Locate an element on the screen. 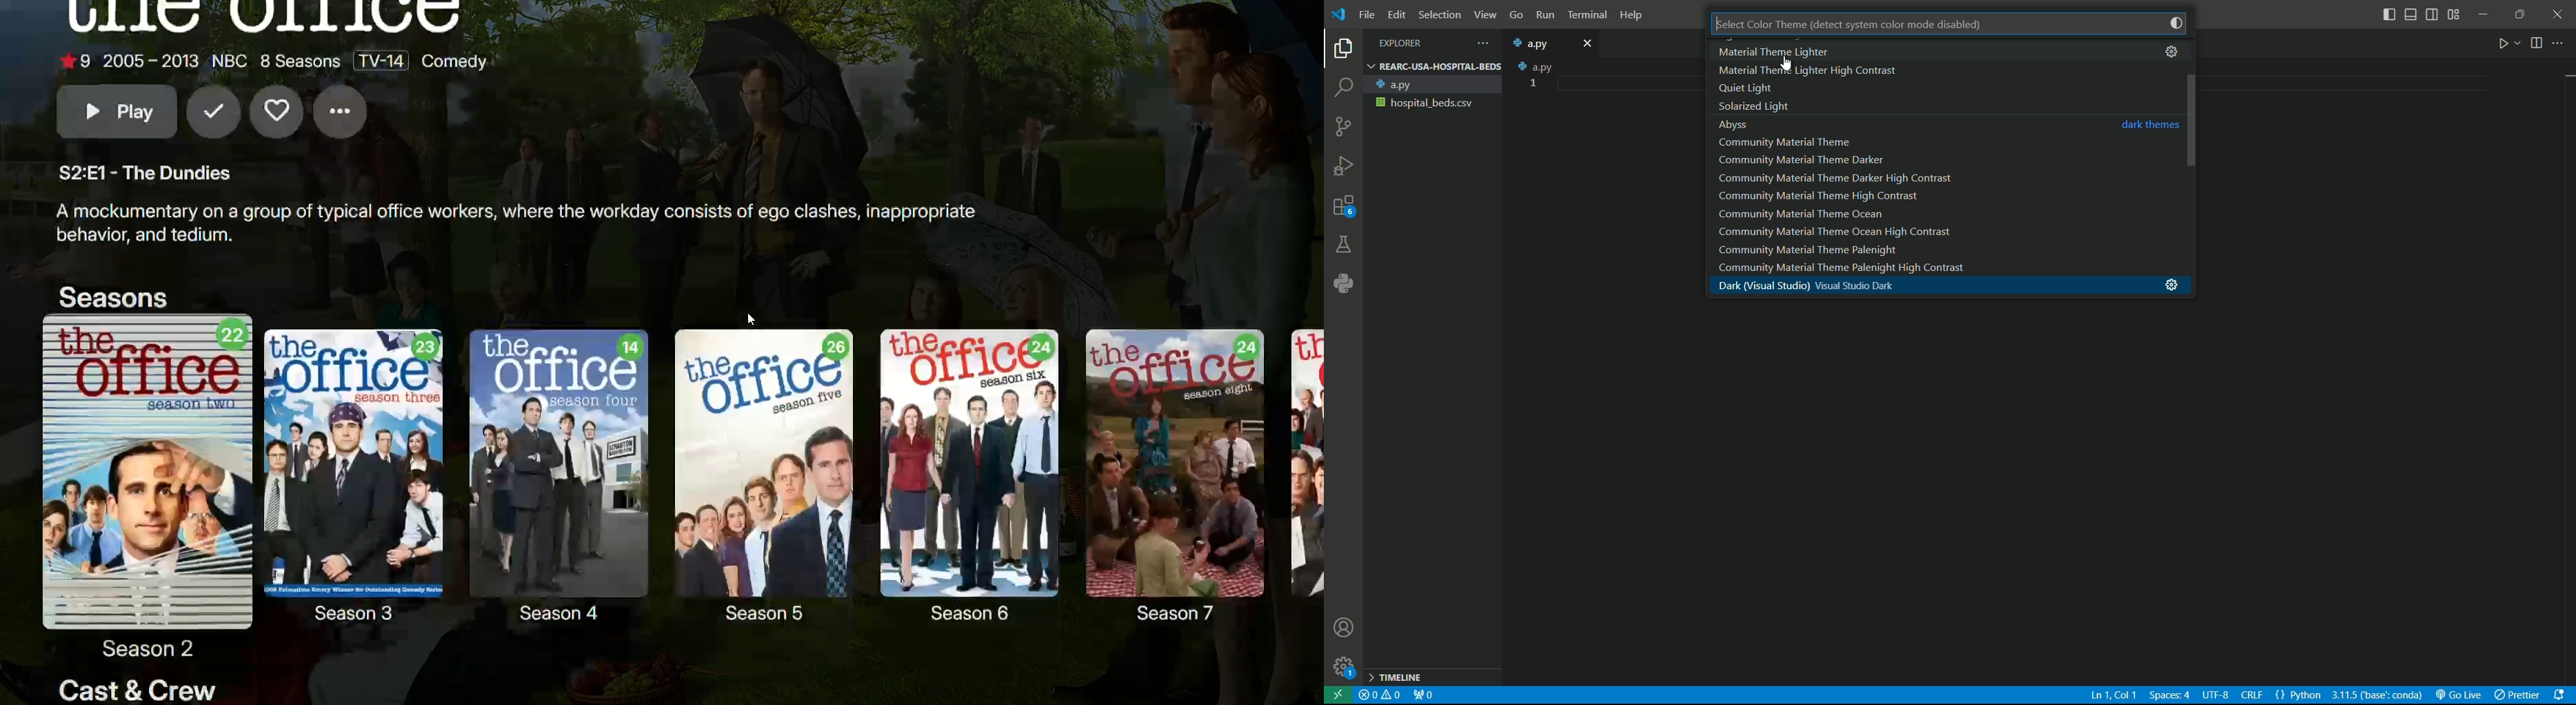 The height and width of the screenshot is (728, 2576). Season 6 is located at coordinates (974, 480).